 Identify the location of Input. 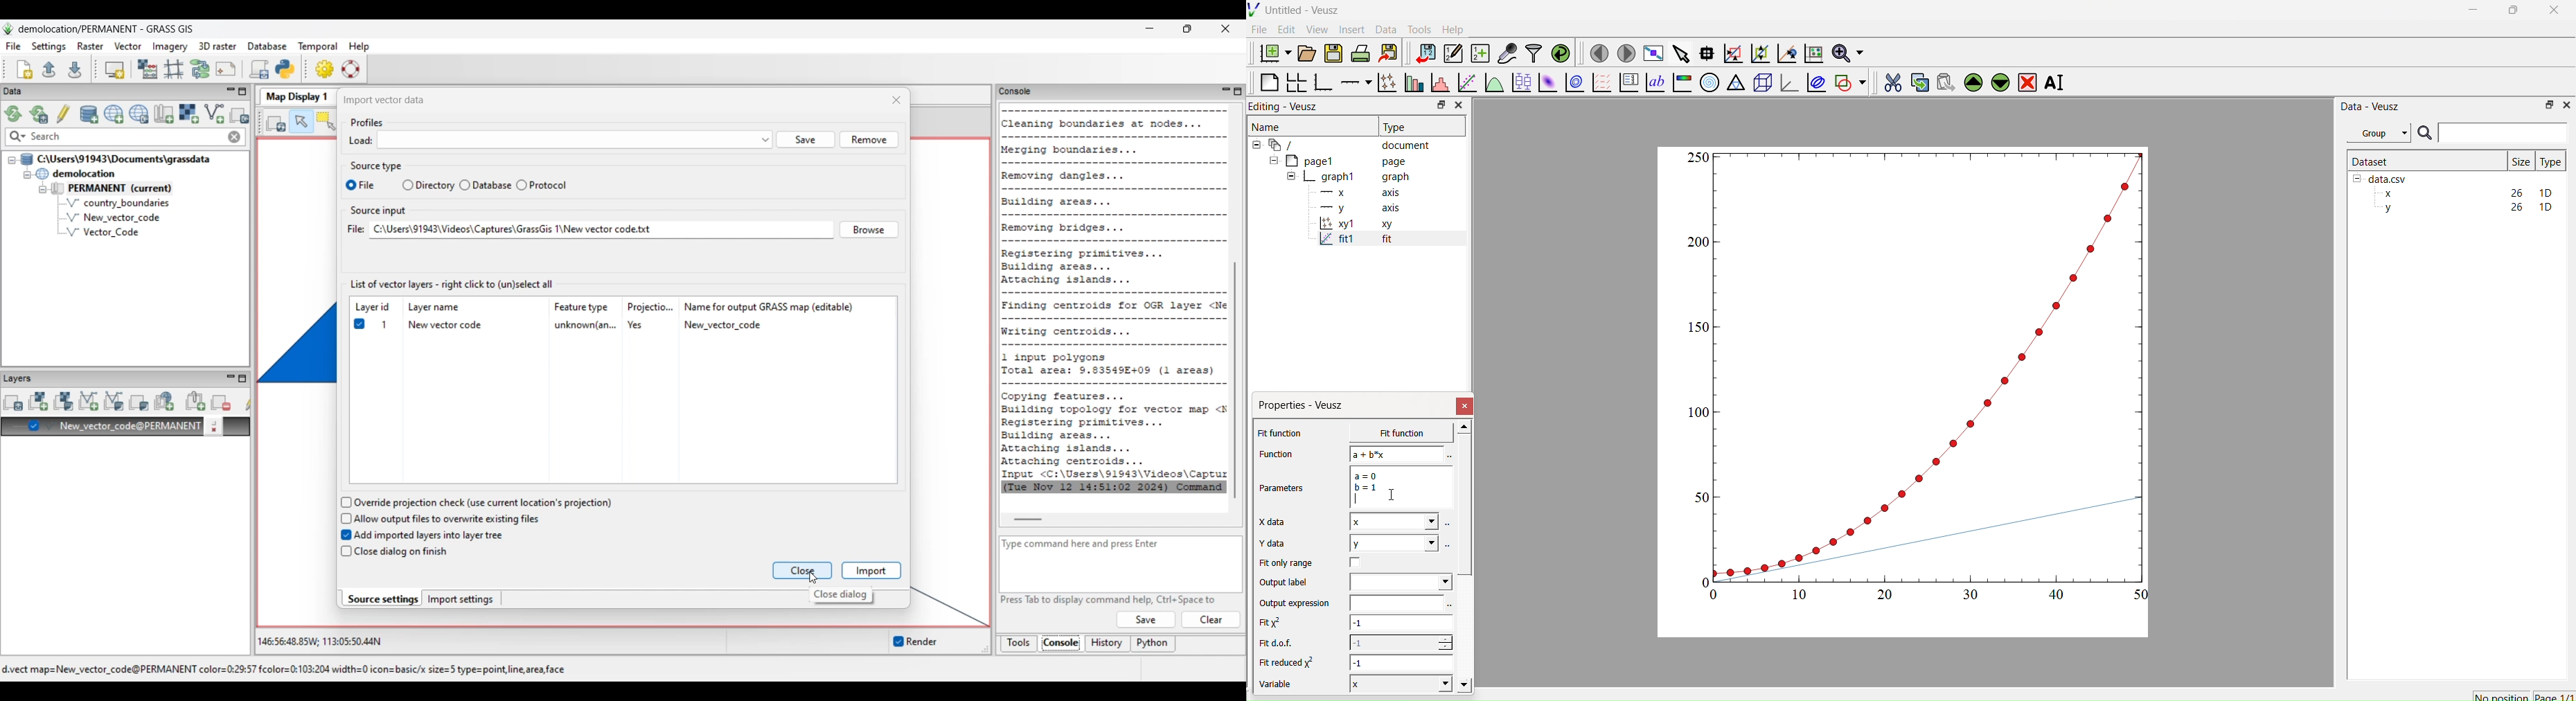
(2503, 132).